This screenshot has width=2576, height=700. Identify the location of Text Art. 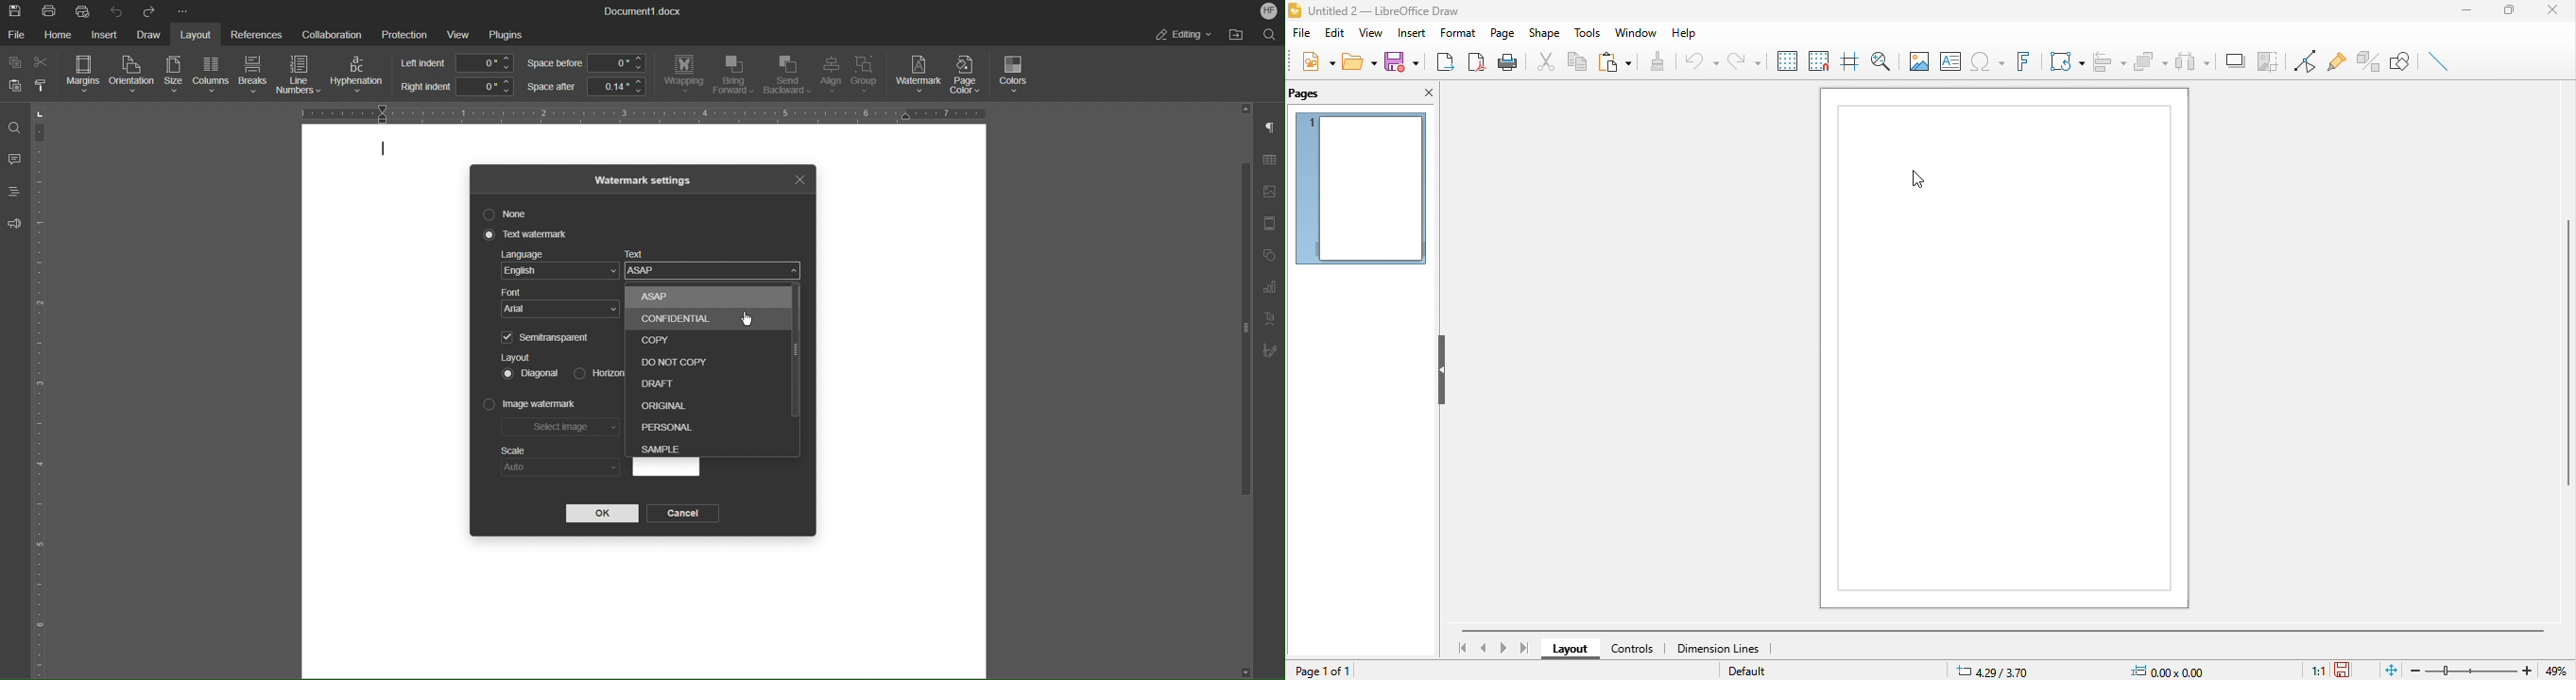
(1268, 320).